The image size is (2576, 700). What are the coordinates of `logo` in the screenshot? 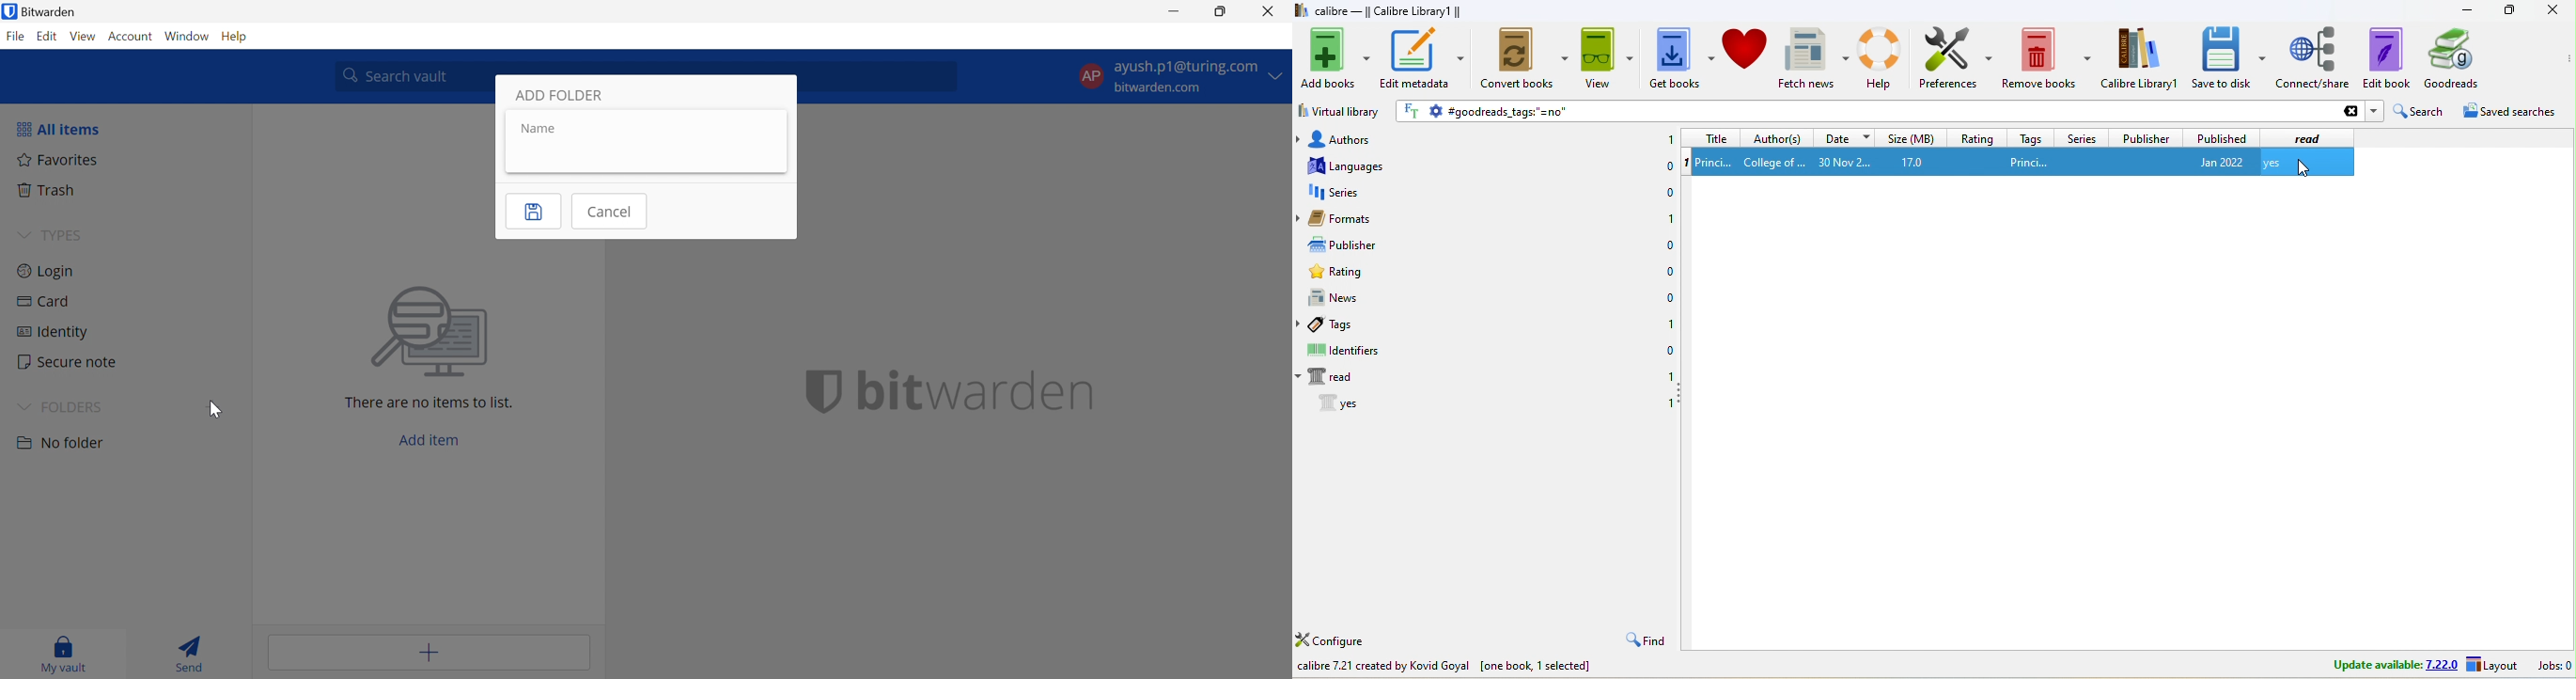 It's located at (1301, 9).